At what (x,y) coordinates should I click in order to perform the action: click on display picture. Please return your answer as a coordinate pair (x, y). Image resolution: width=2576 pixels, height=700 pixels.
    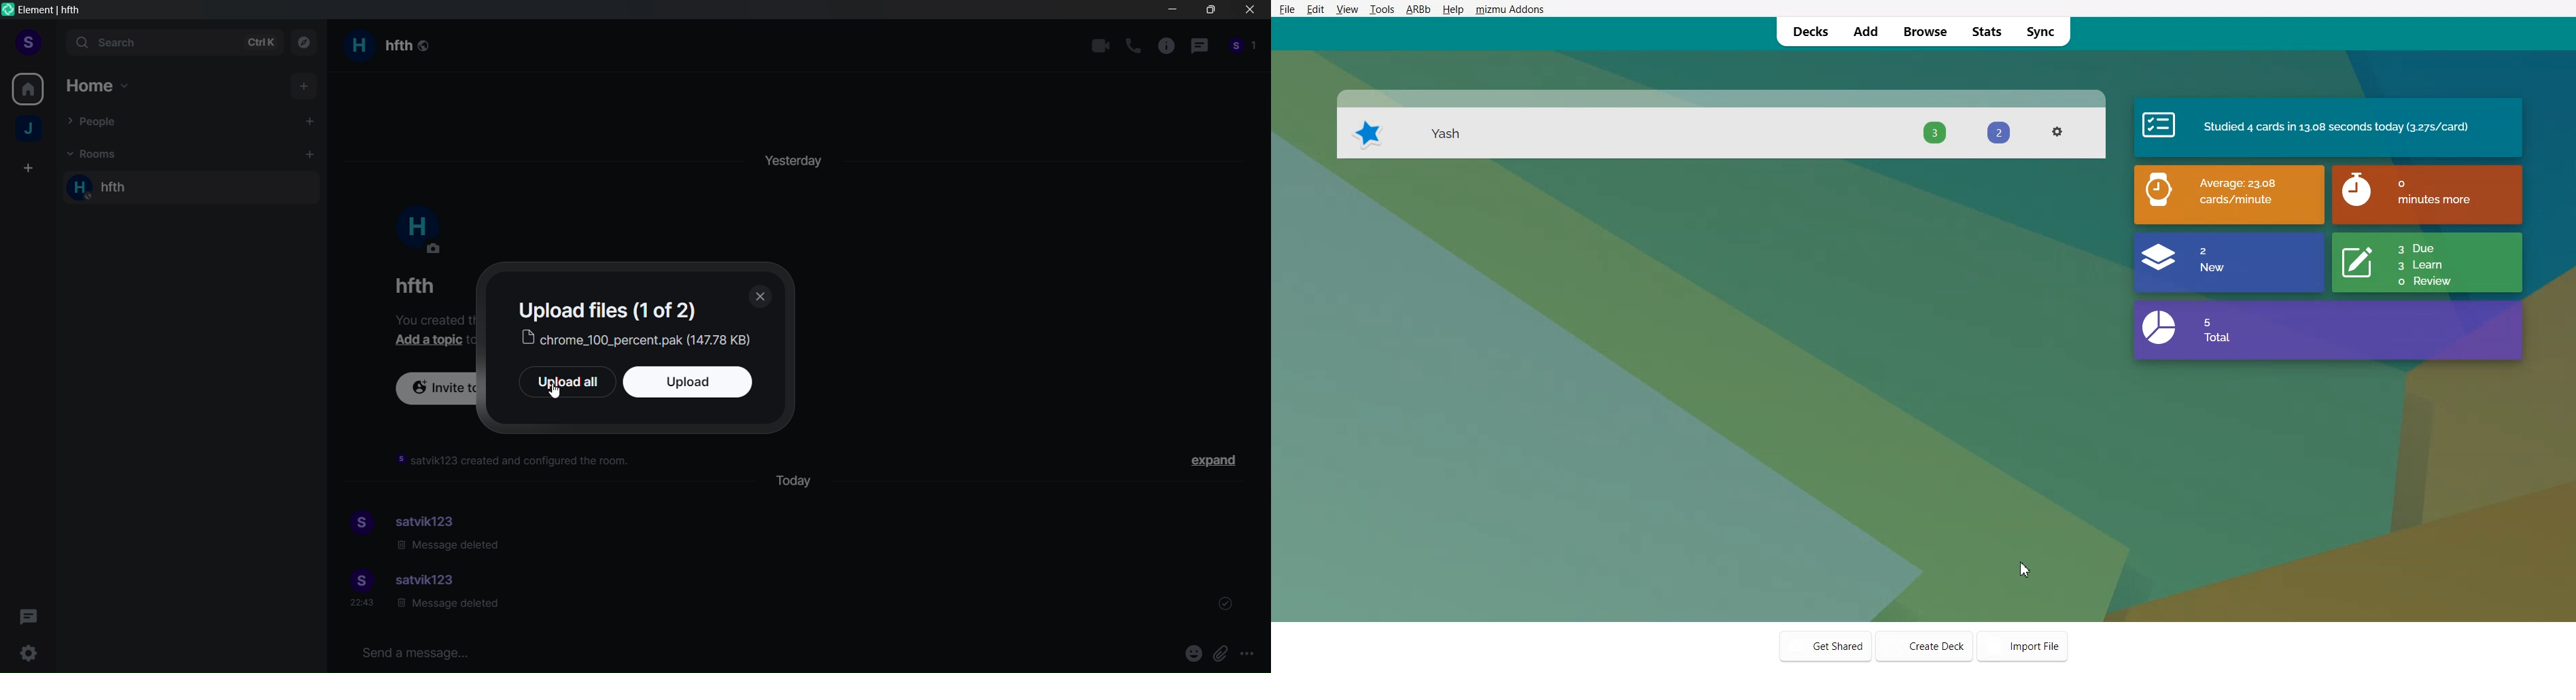
    Looking at the image, I should click on (358, 580).